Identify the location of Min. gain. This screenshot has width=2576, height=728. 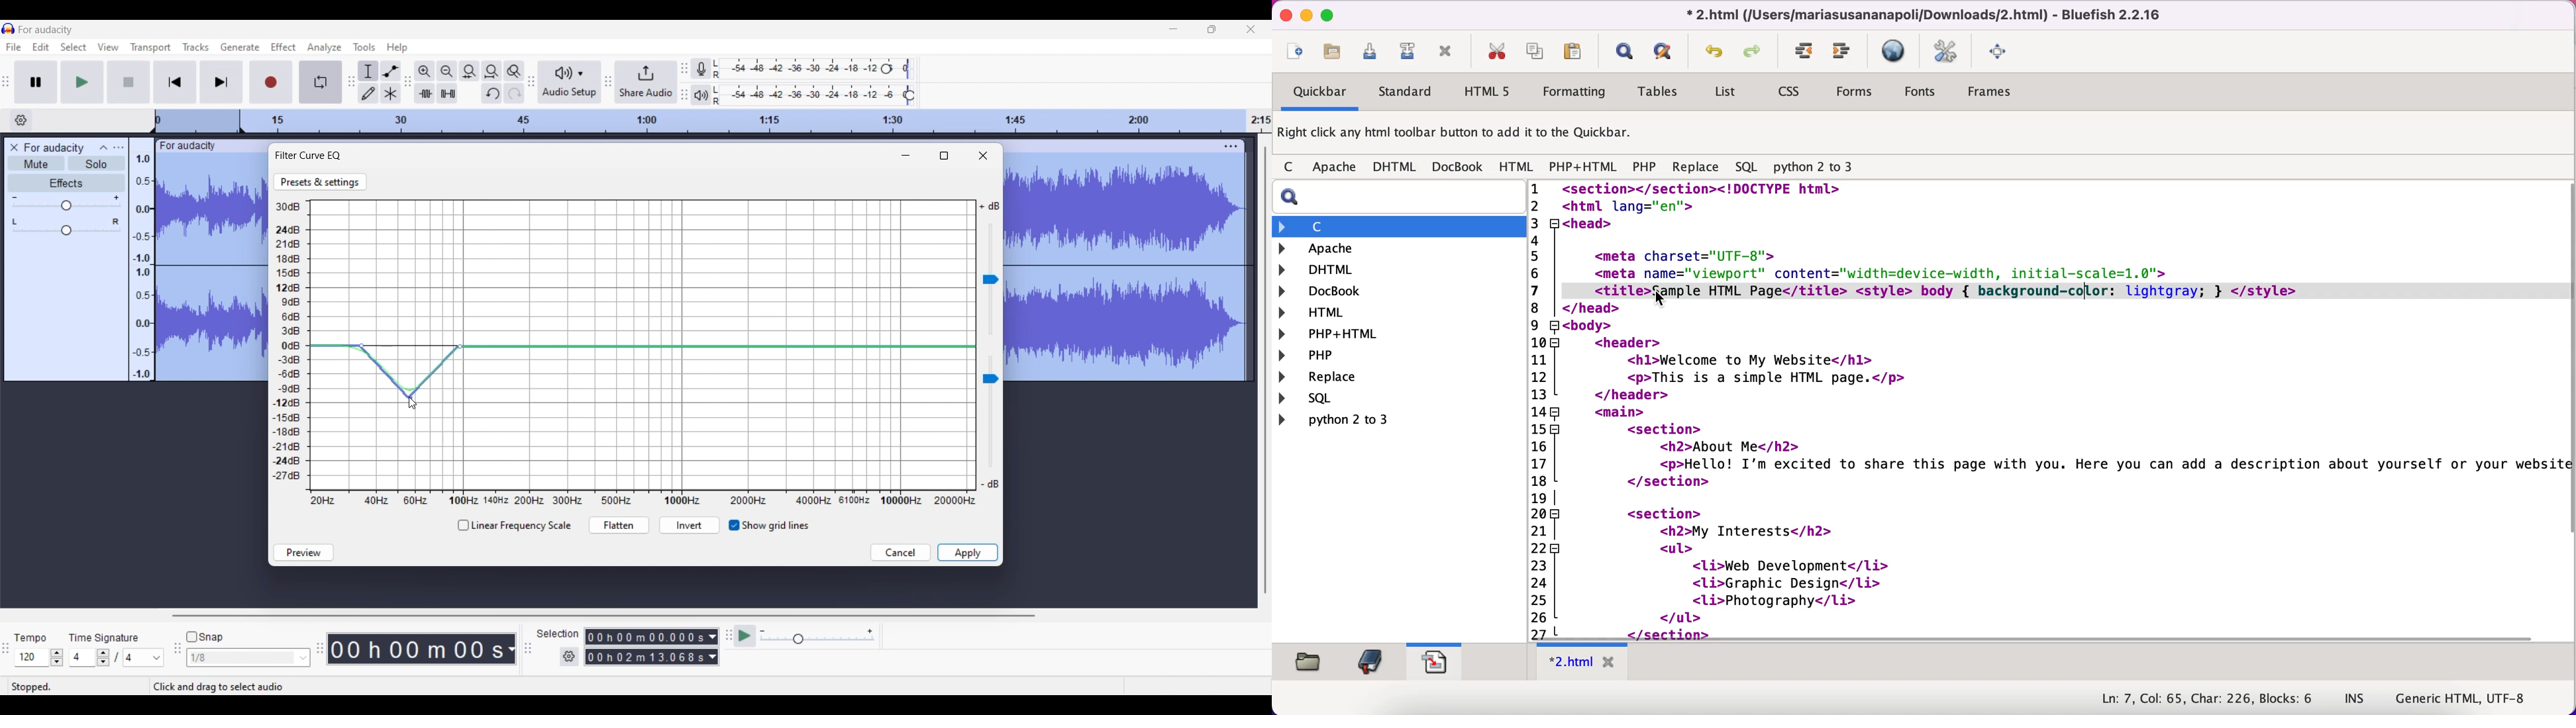
(15, 197).